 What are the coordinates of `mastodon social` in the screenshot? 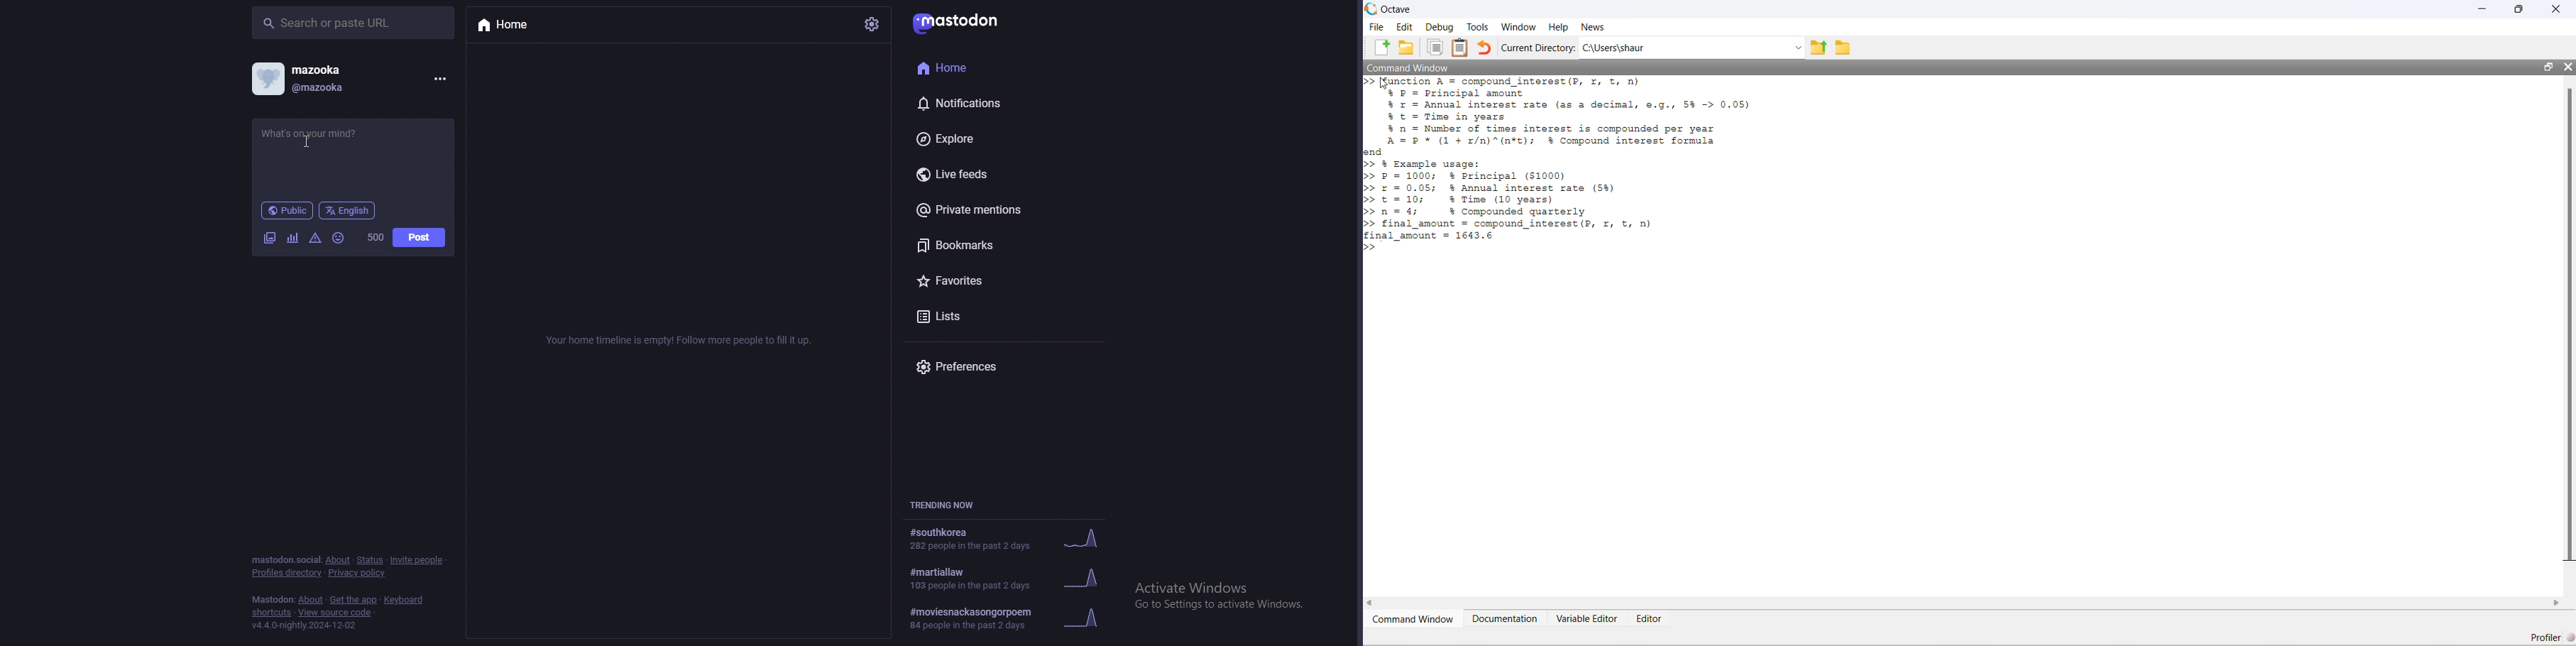 It's located at (285, 559).